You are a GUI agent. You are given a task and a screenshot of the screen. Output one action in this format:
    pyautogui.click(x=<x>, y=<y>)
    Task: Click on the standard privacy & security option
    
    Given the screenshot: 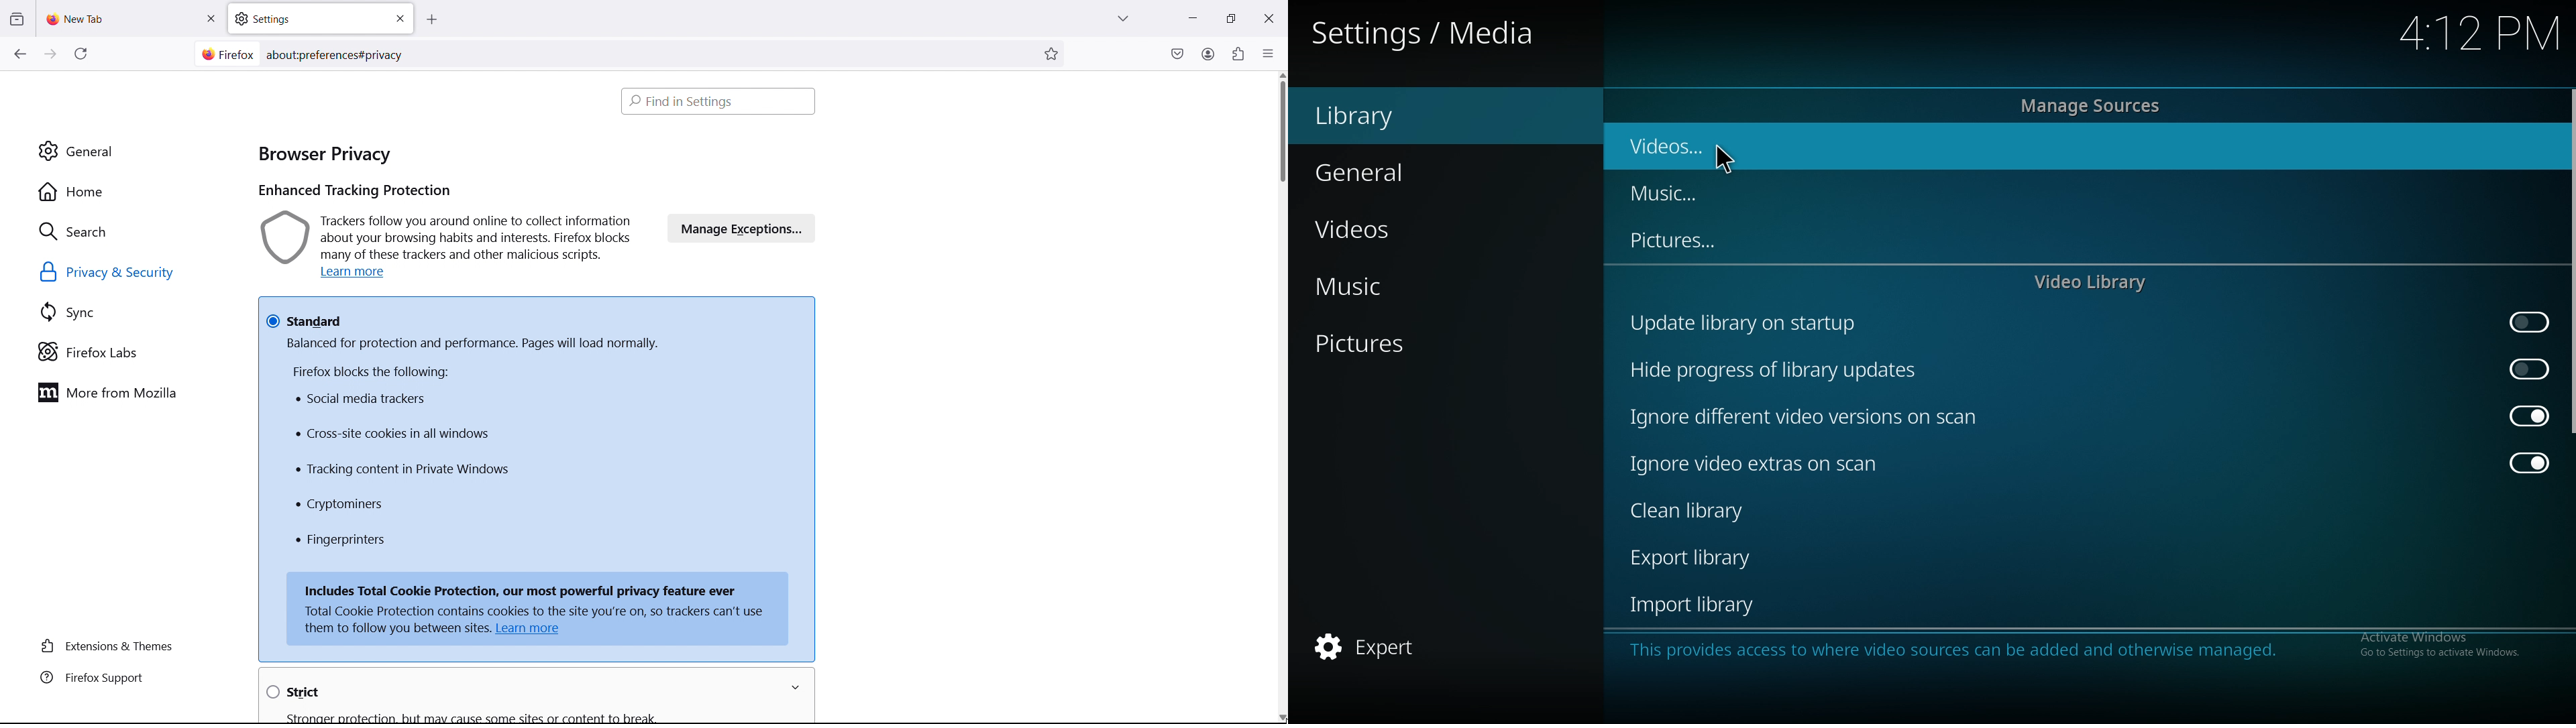 What is the action you would take?
    pyautogui.click(x=537, y=311)
    